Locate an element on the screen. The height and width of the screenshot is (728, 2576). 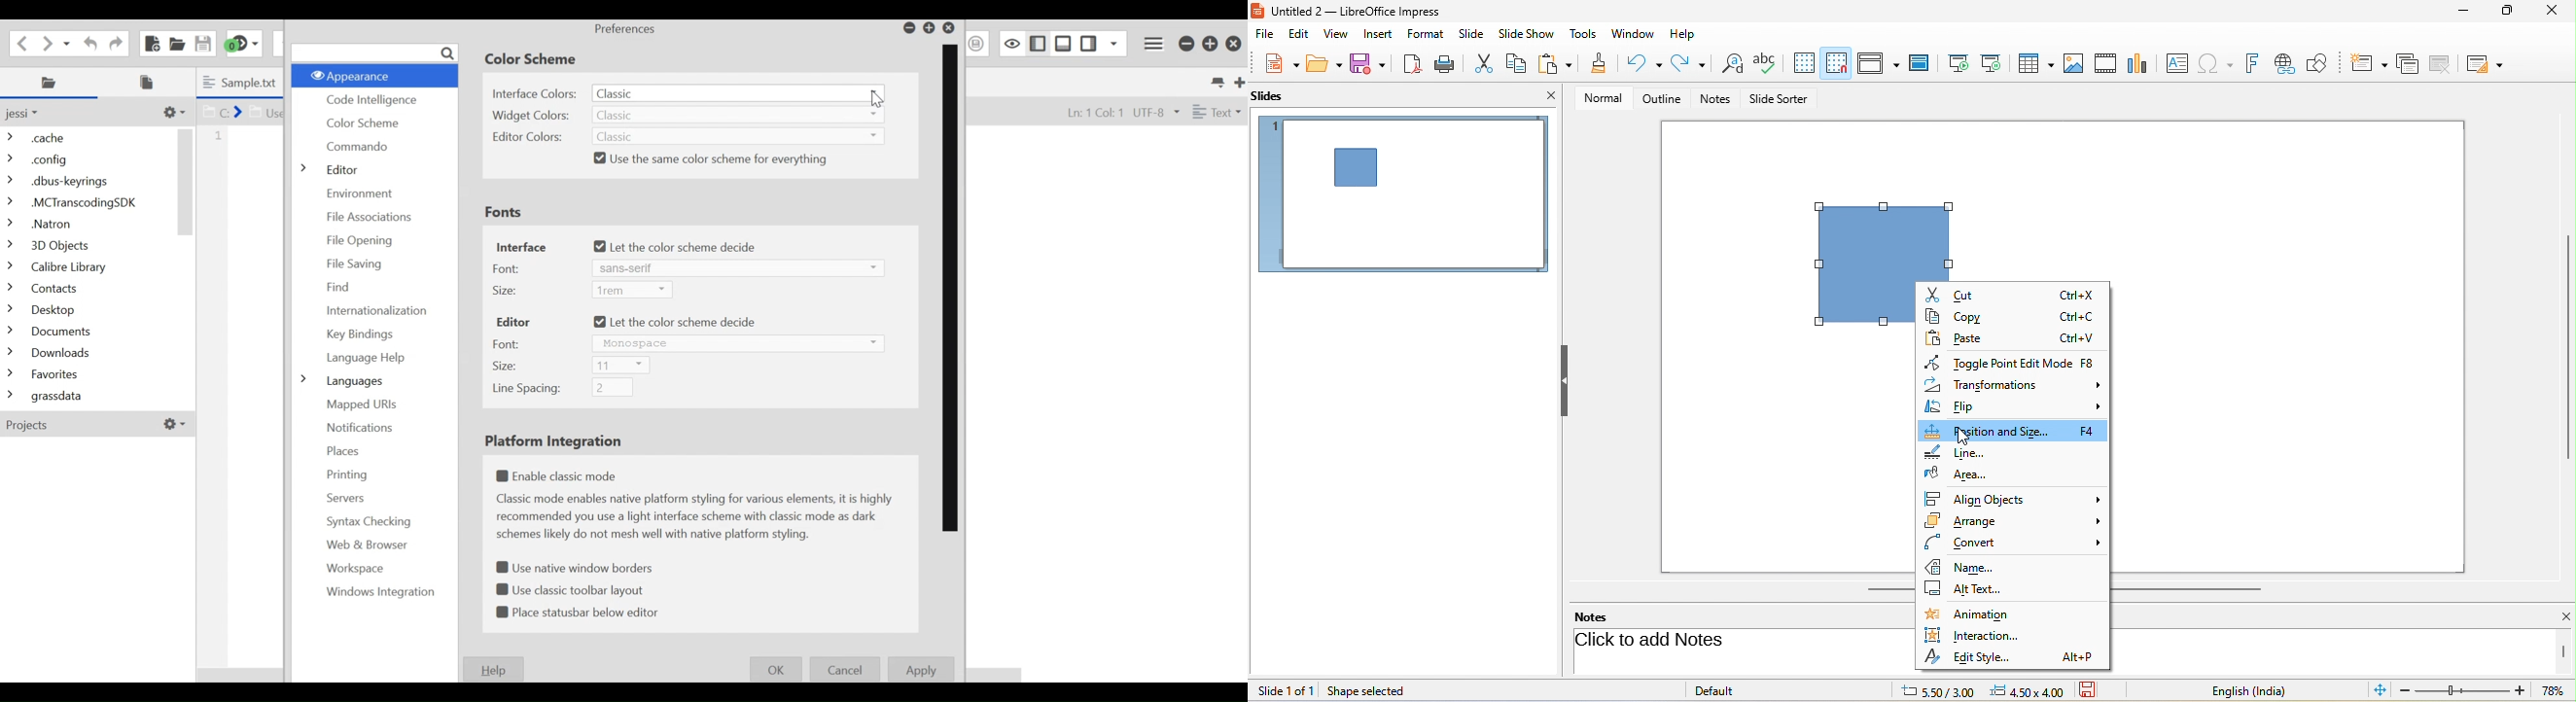
window is located at coordinates (1633, 35).